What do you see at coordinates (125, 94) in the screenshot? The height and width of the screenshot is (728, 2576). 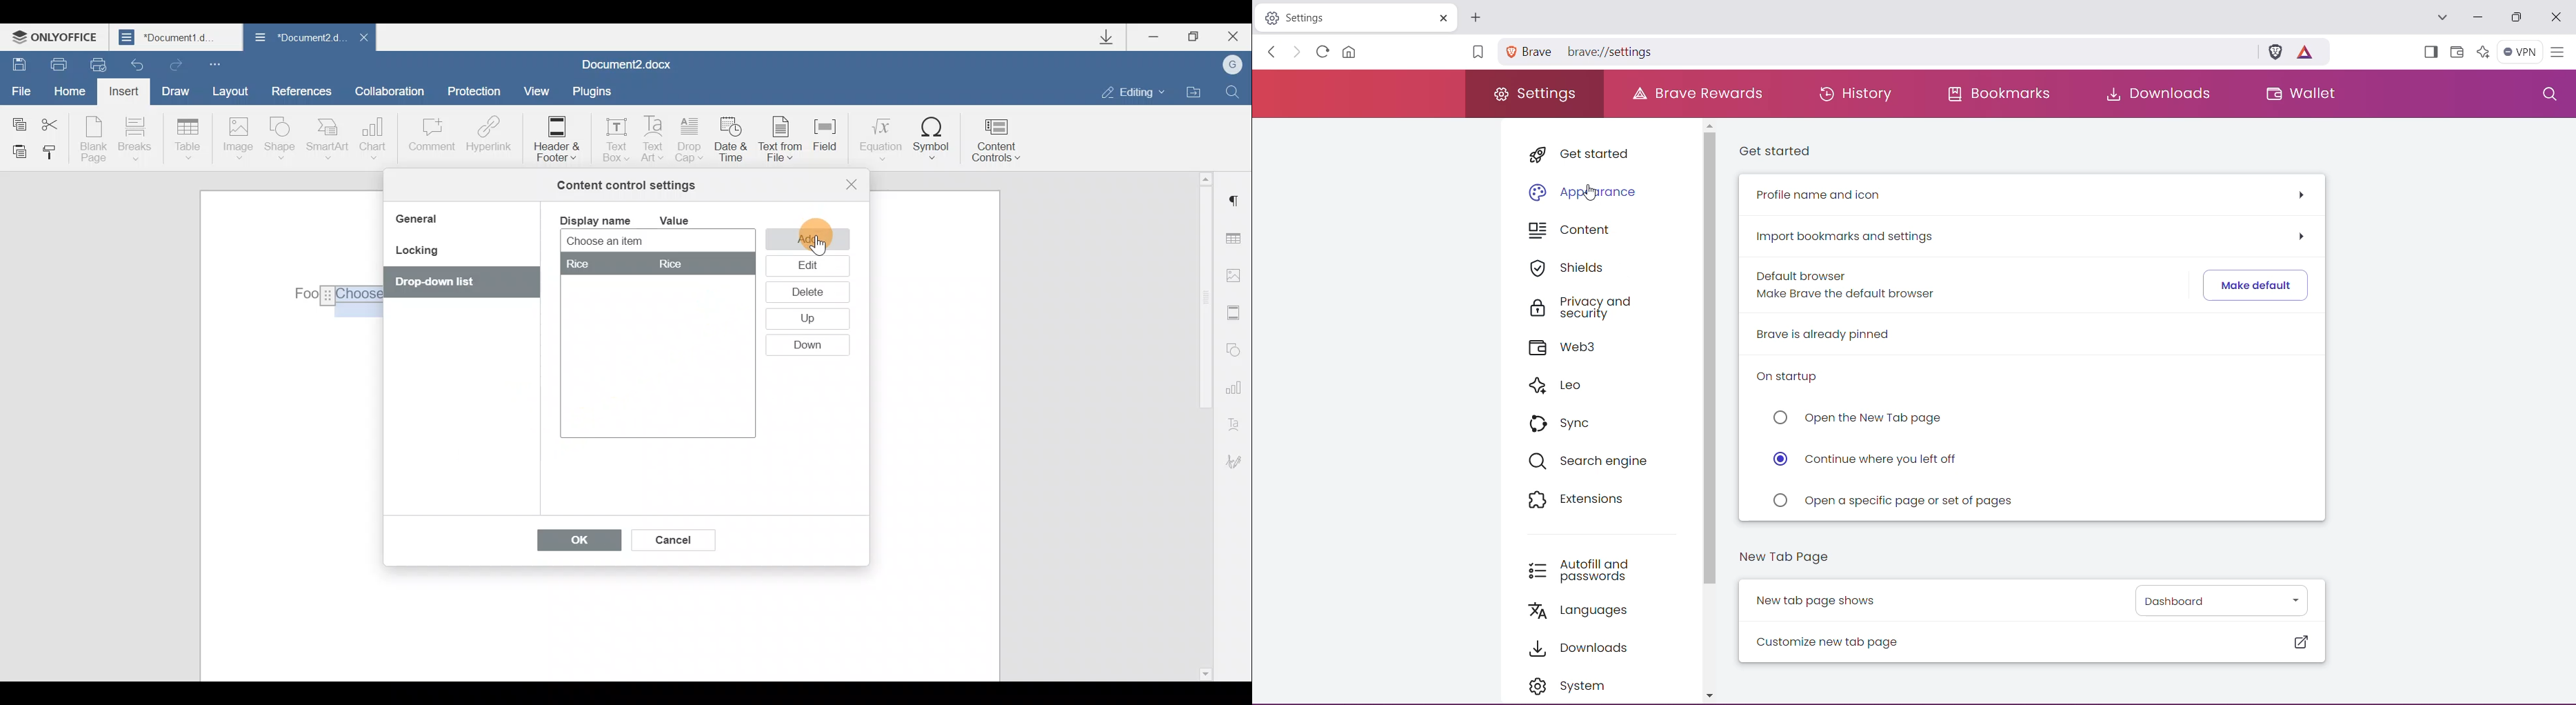 I see `Insert` at bounding box center [125, 94].